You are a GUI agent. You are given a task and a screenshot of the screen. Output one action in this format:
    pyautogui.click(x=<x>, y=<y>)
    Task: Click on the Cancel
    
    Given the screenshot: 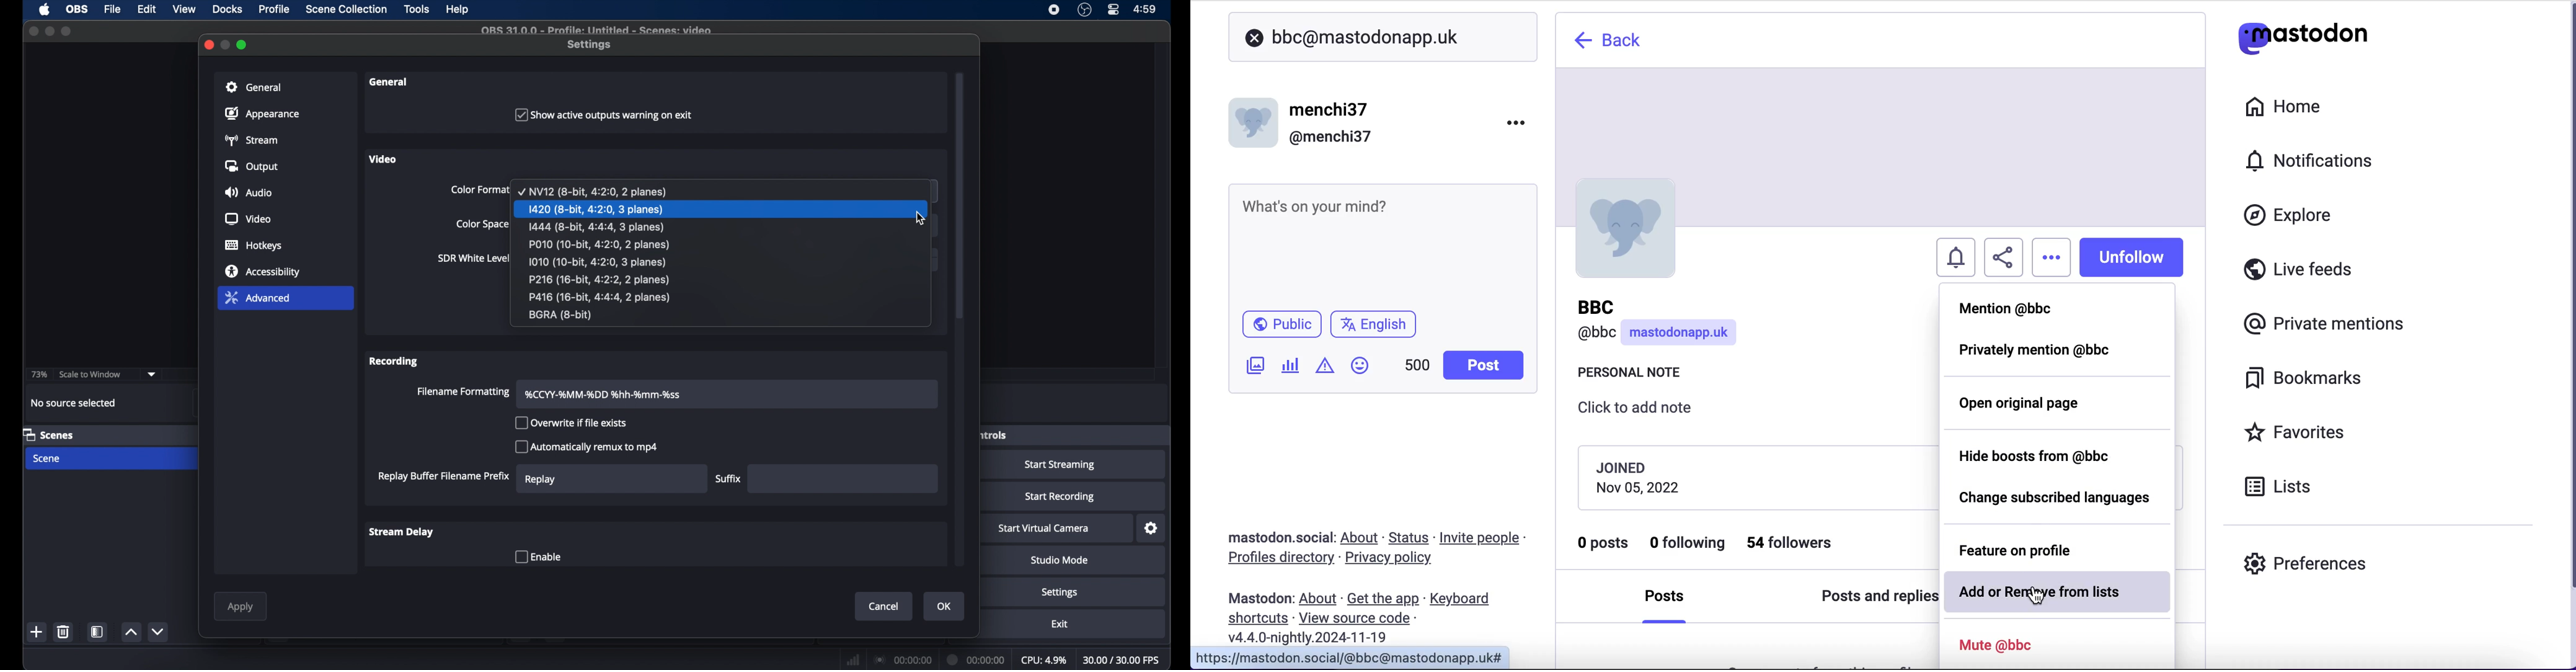 What is the action you would take?
    pyautogui.click(x=870, y=606)
    